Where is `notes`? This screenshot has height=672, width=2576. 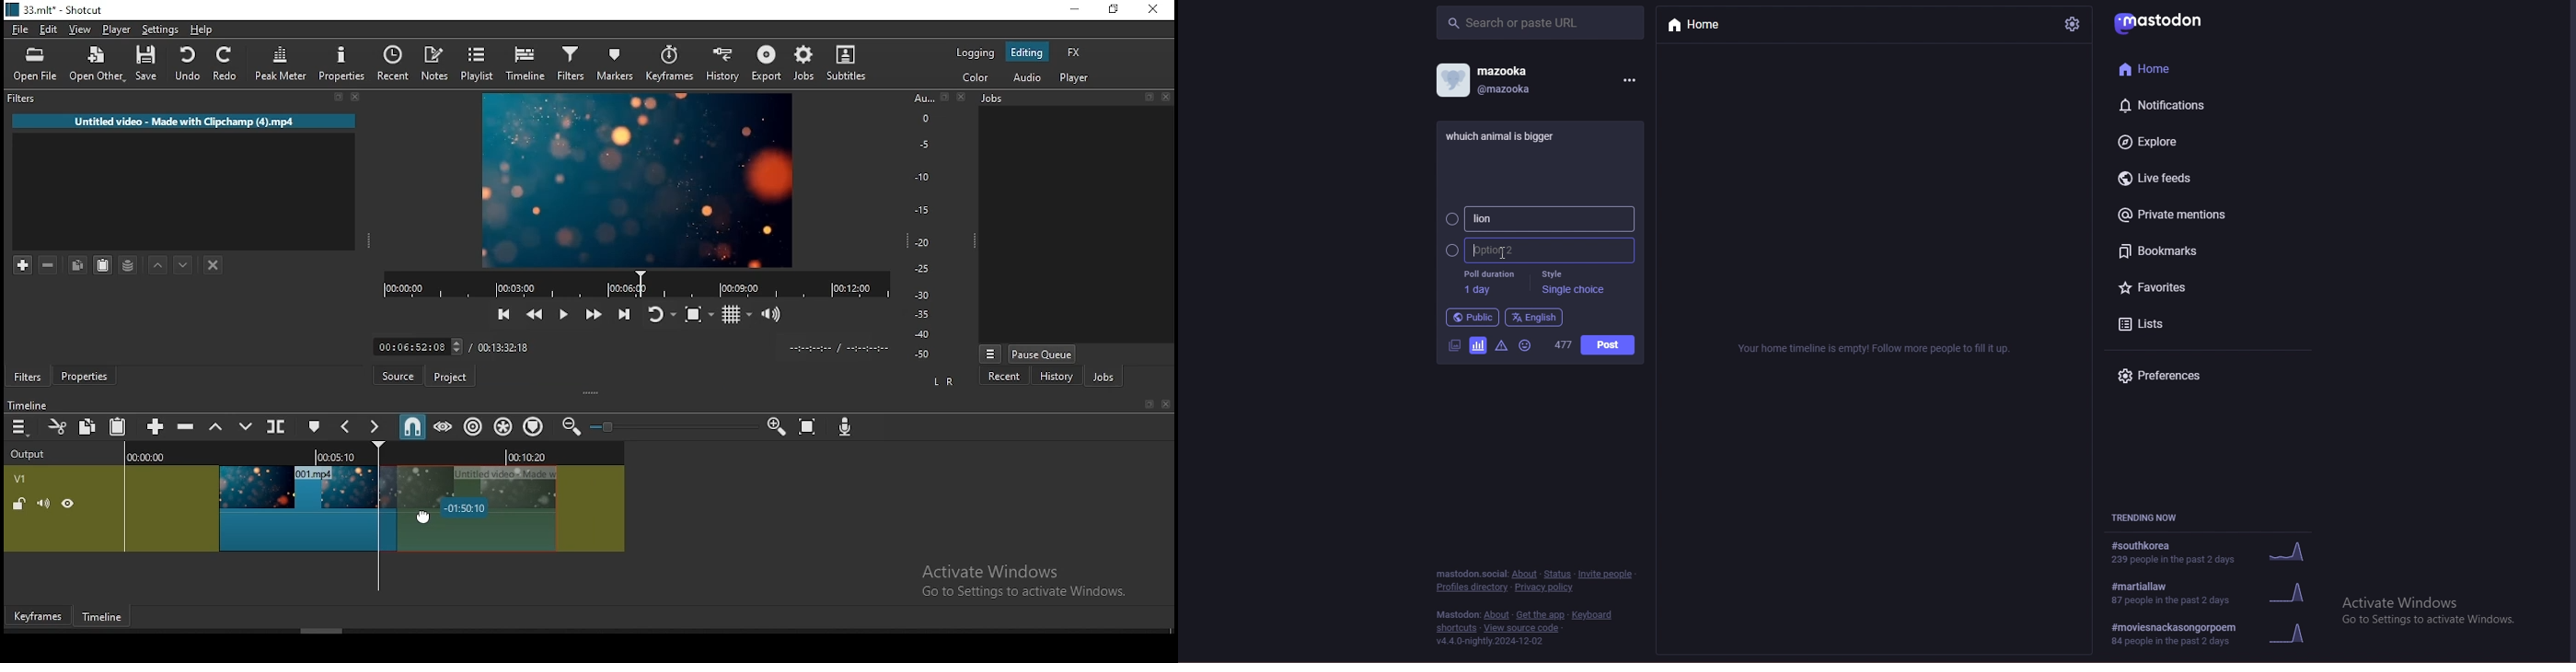 notes is located at coordinates (431, 64).